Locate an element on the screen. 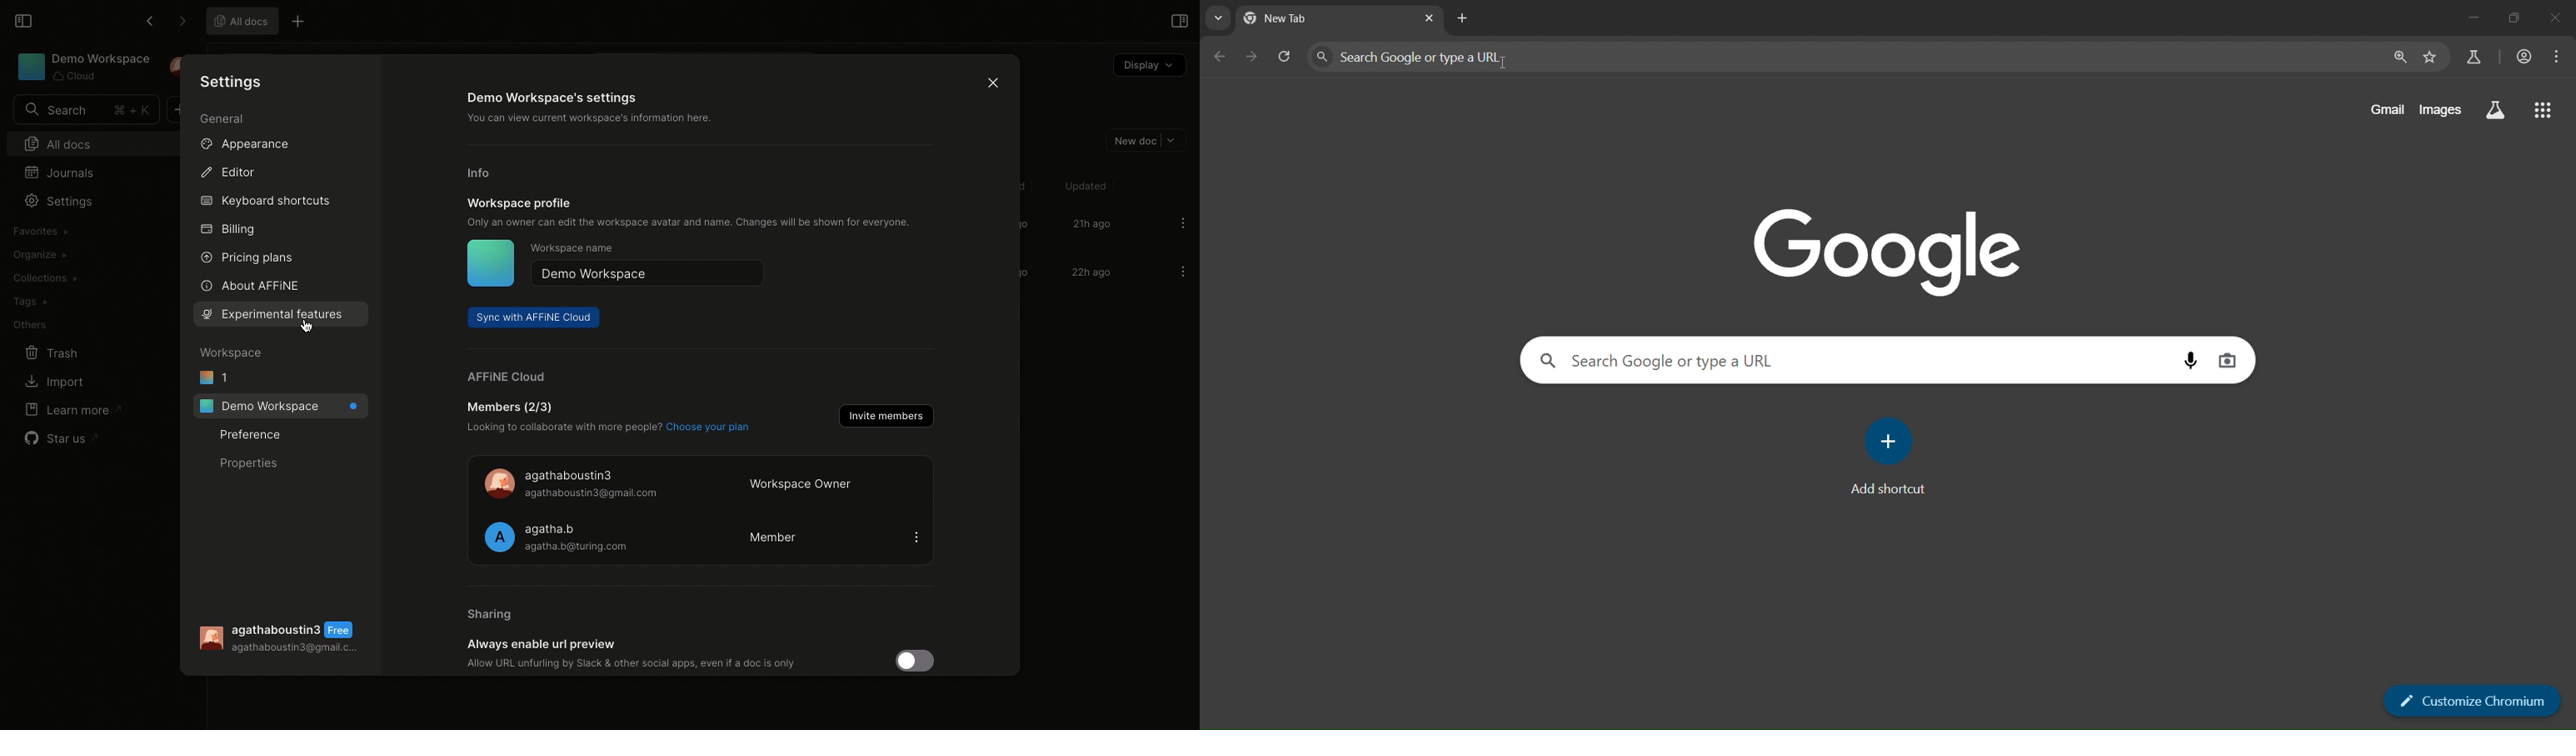  google apps is located at coordinates (2543, 108).